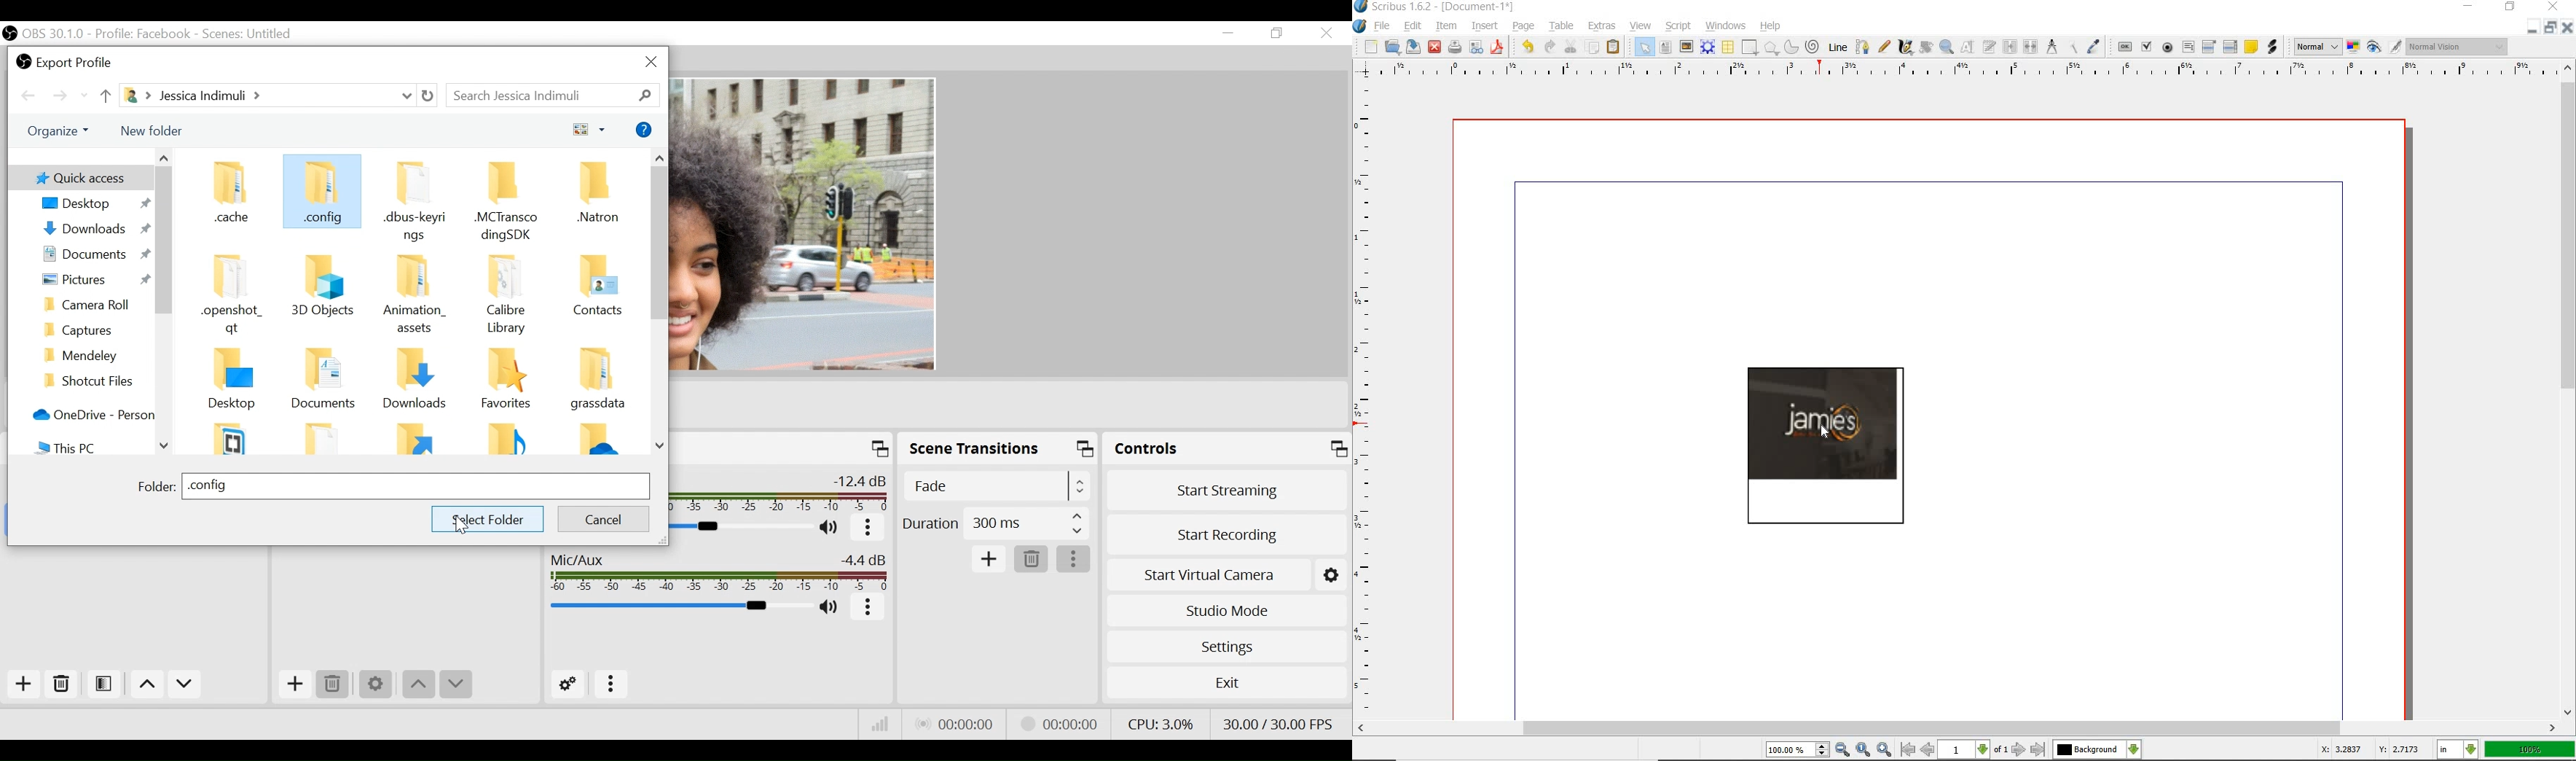 The width and height of the screenshot is (2576, 784). What do you see at coordinates (1412, 27) in the screenshot?
I see `edit` at bounding box center [1412, 27].